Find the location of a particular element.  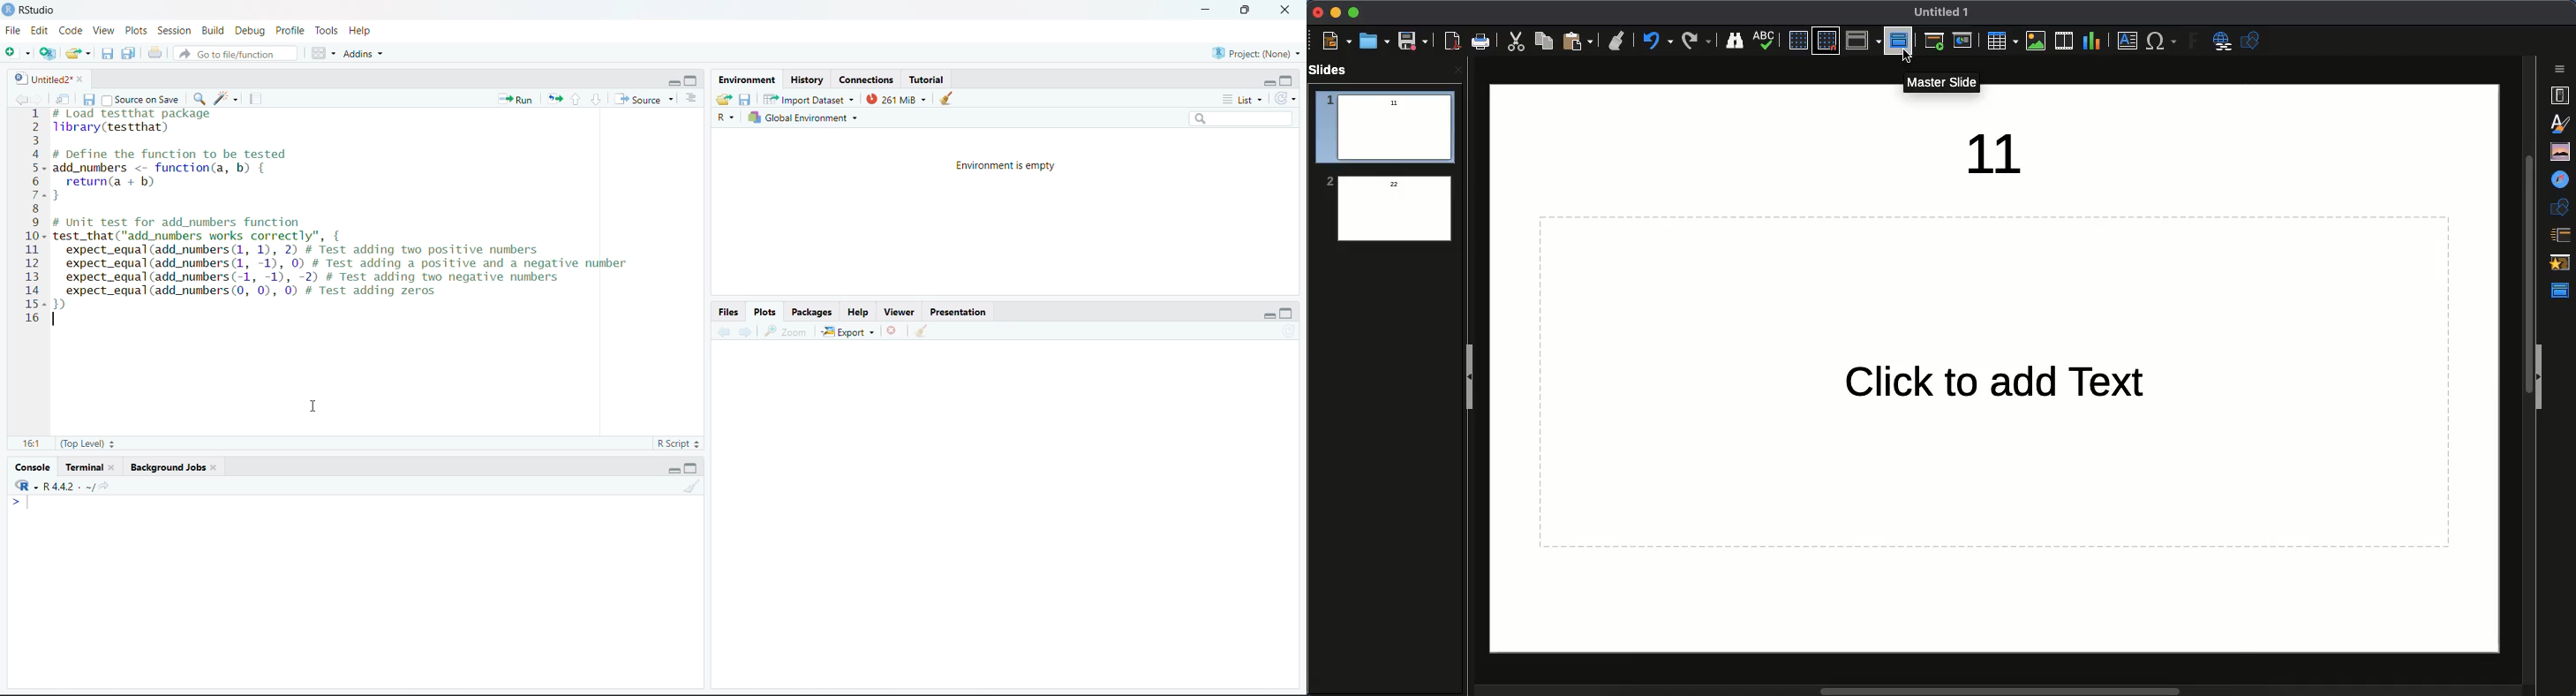

Plots is located at coordinates (764, 312).